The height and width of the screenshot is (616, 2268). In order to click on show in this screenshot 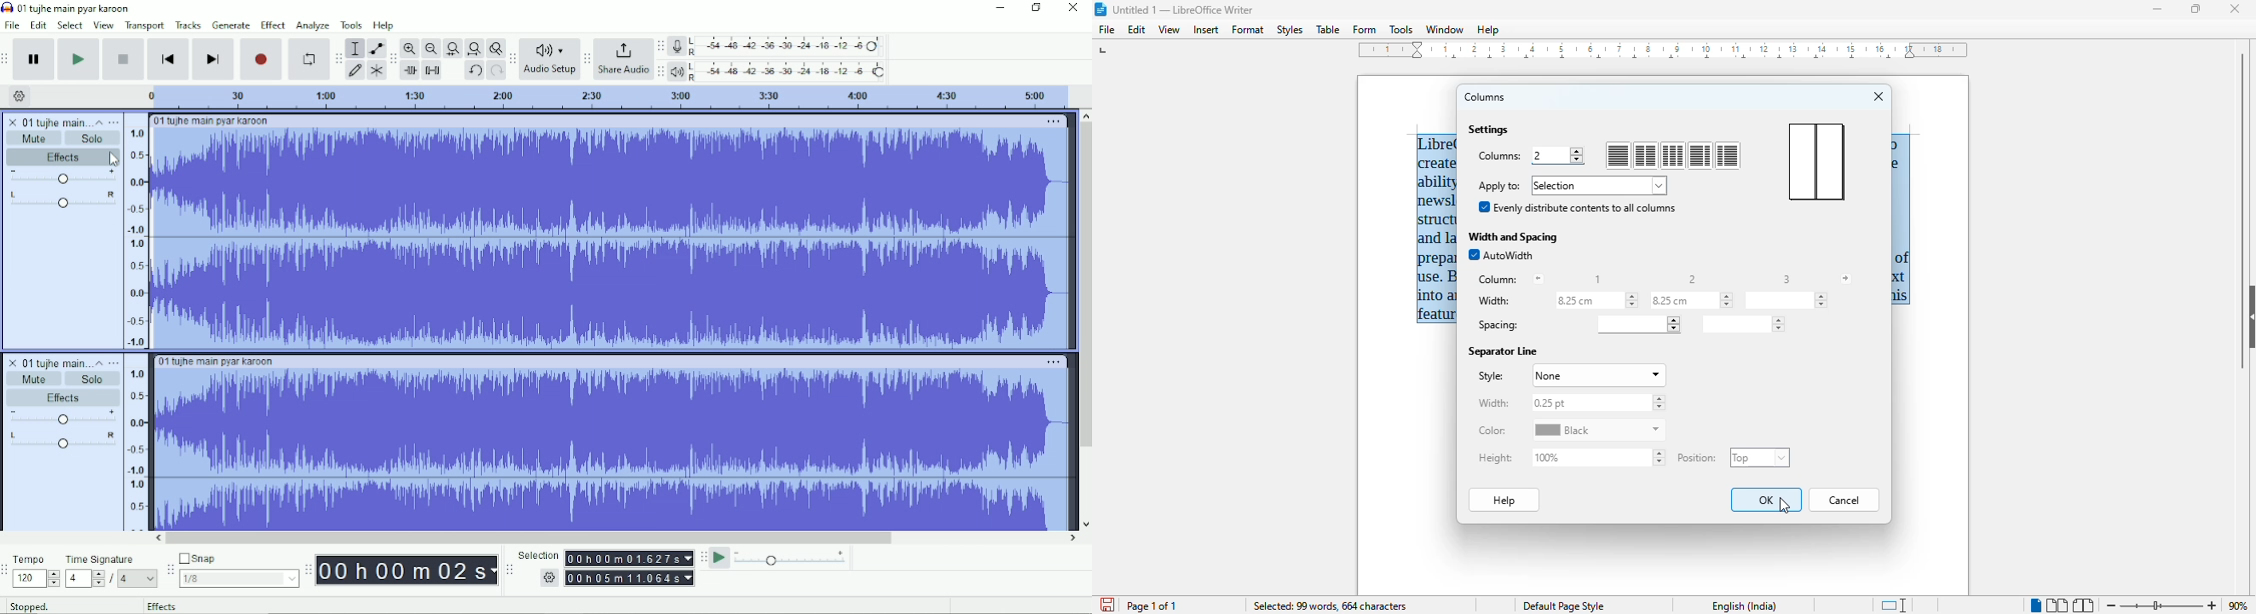, I will do `click(2249, 316)`.